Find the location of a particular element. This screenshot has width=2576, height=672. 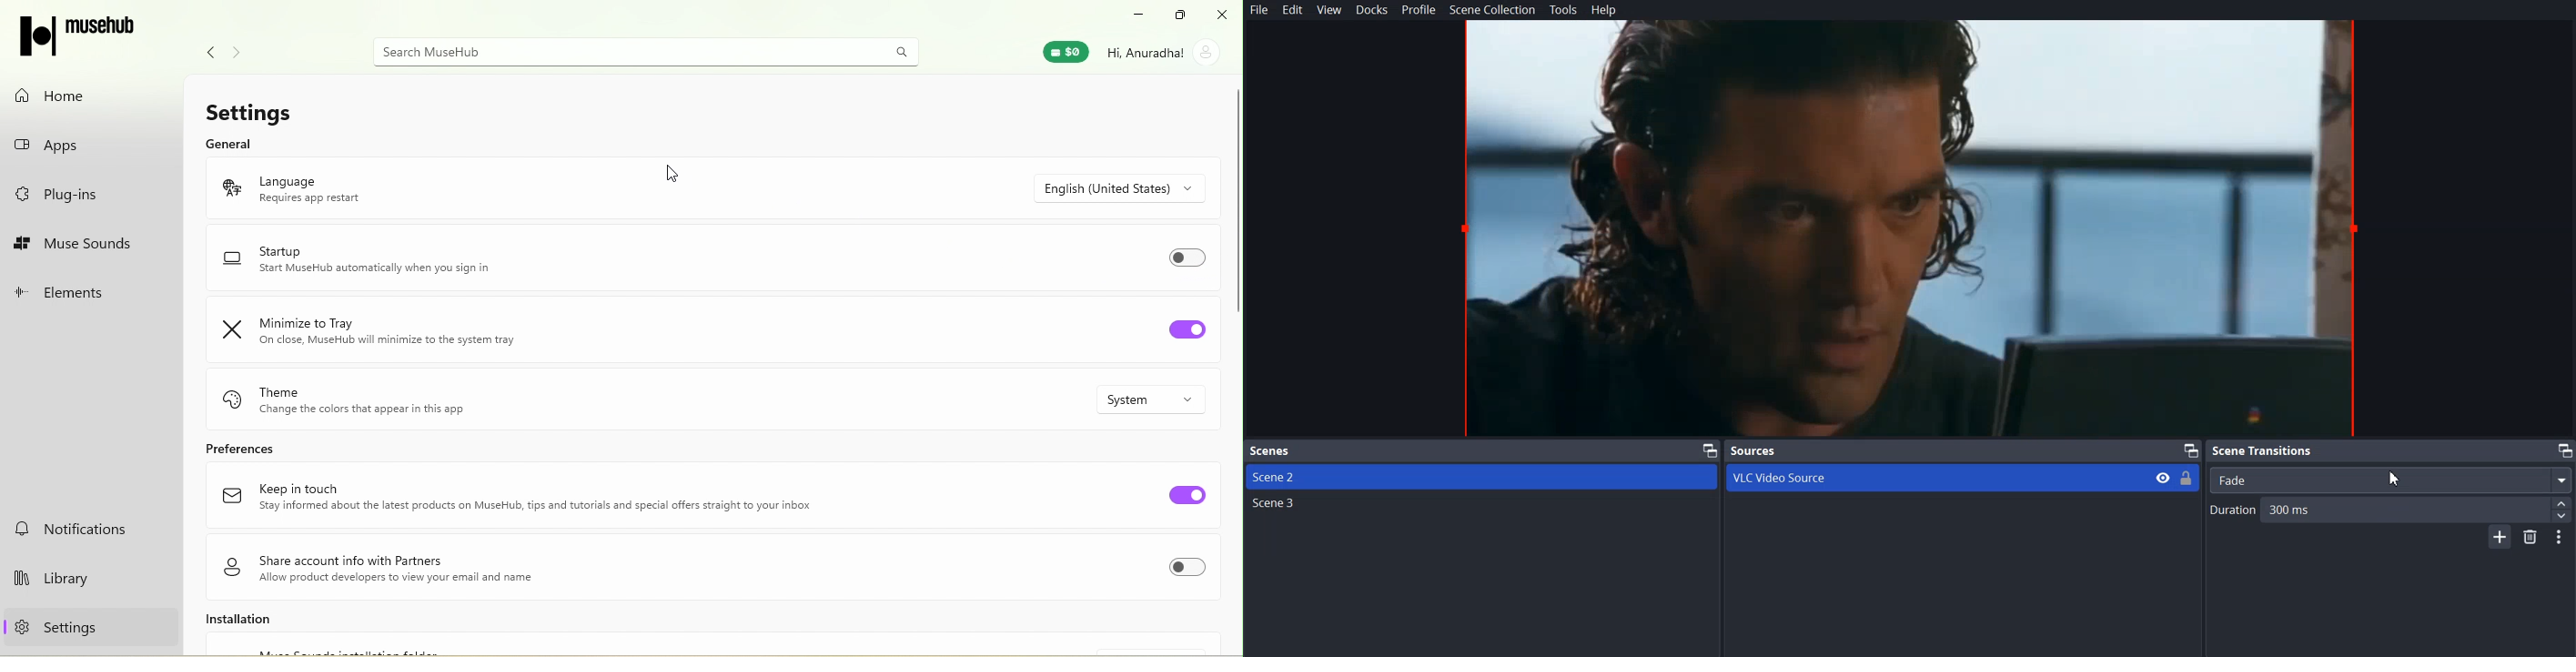

Remove Scene Transition is located at coordinates (2531, 538).